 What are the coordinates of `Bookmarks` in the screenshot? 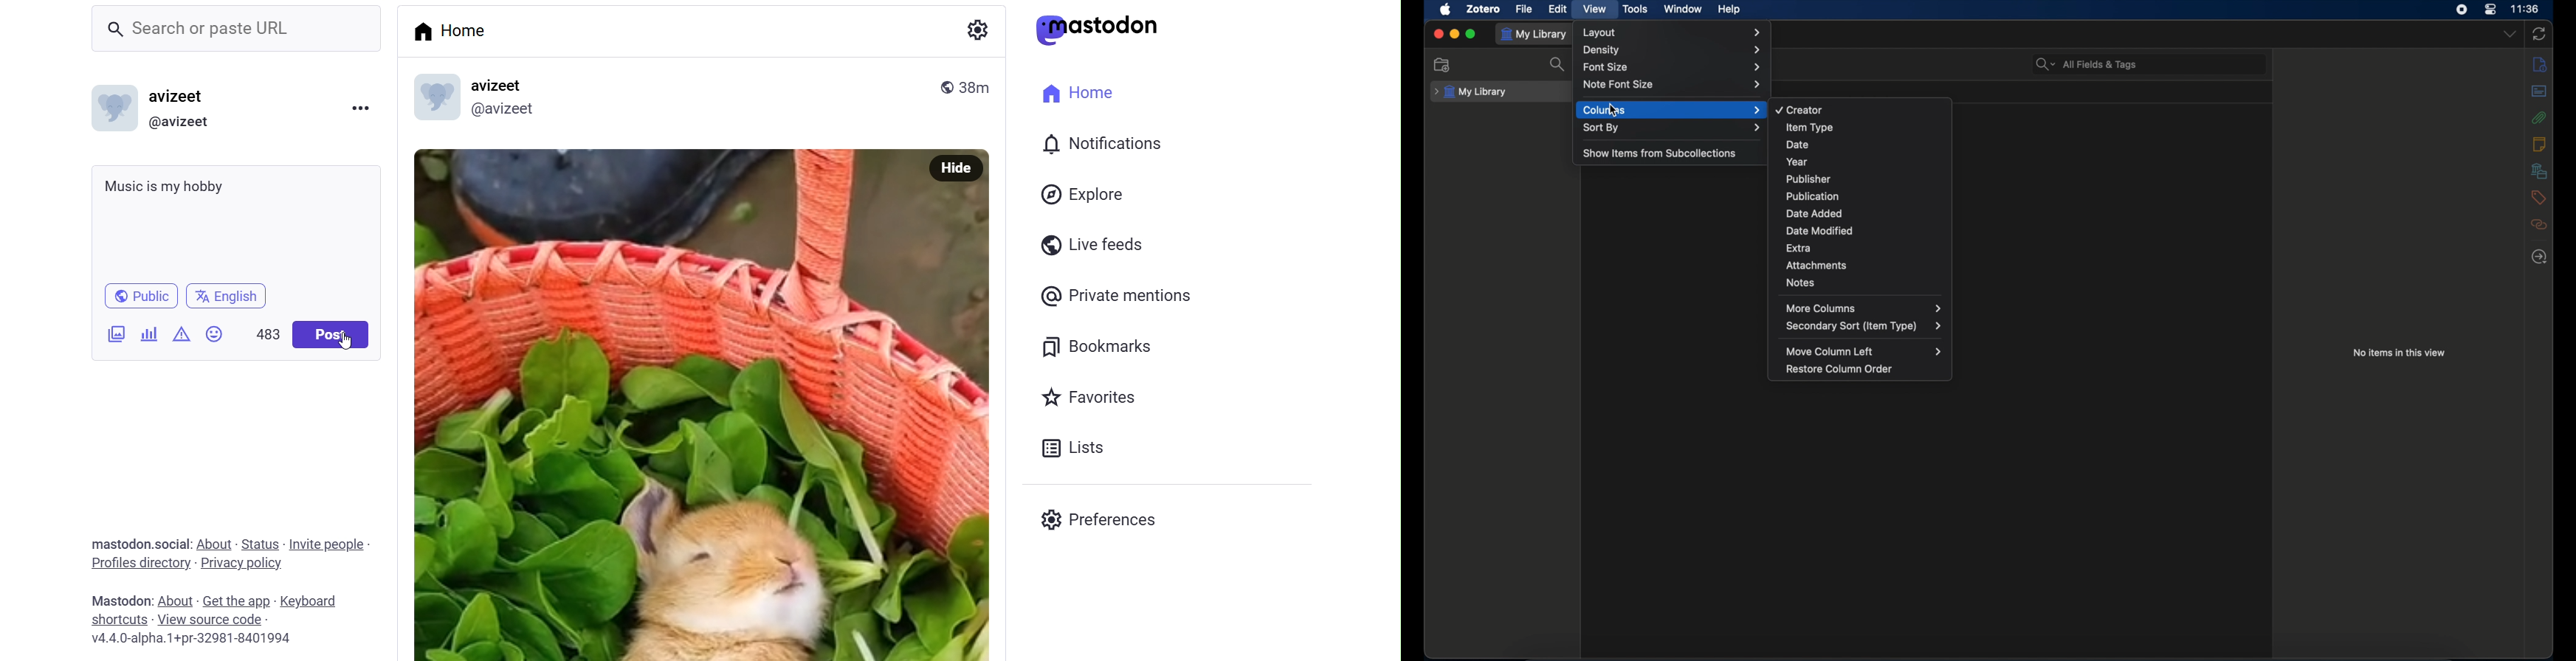 It's located at (1096, 349).